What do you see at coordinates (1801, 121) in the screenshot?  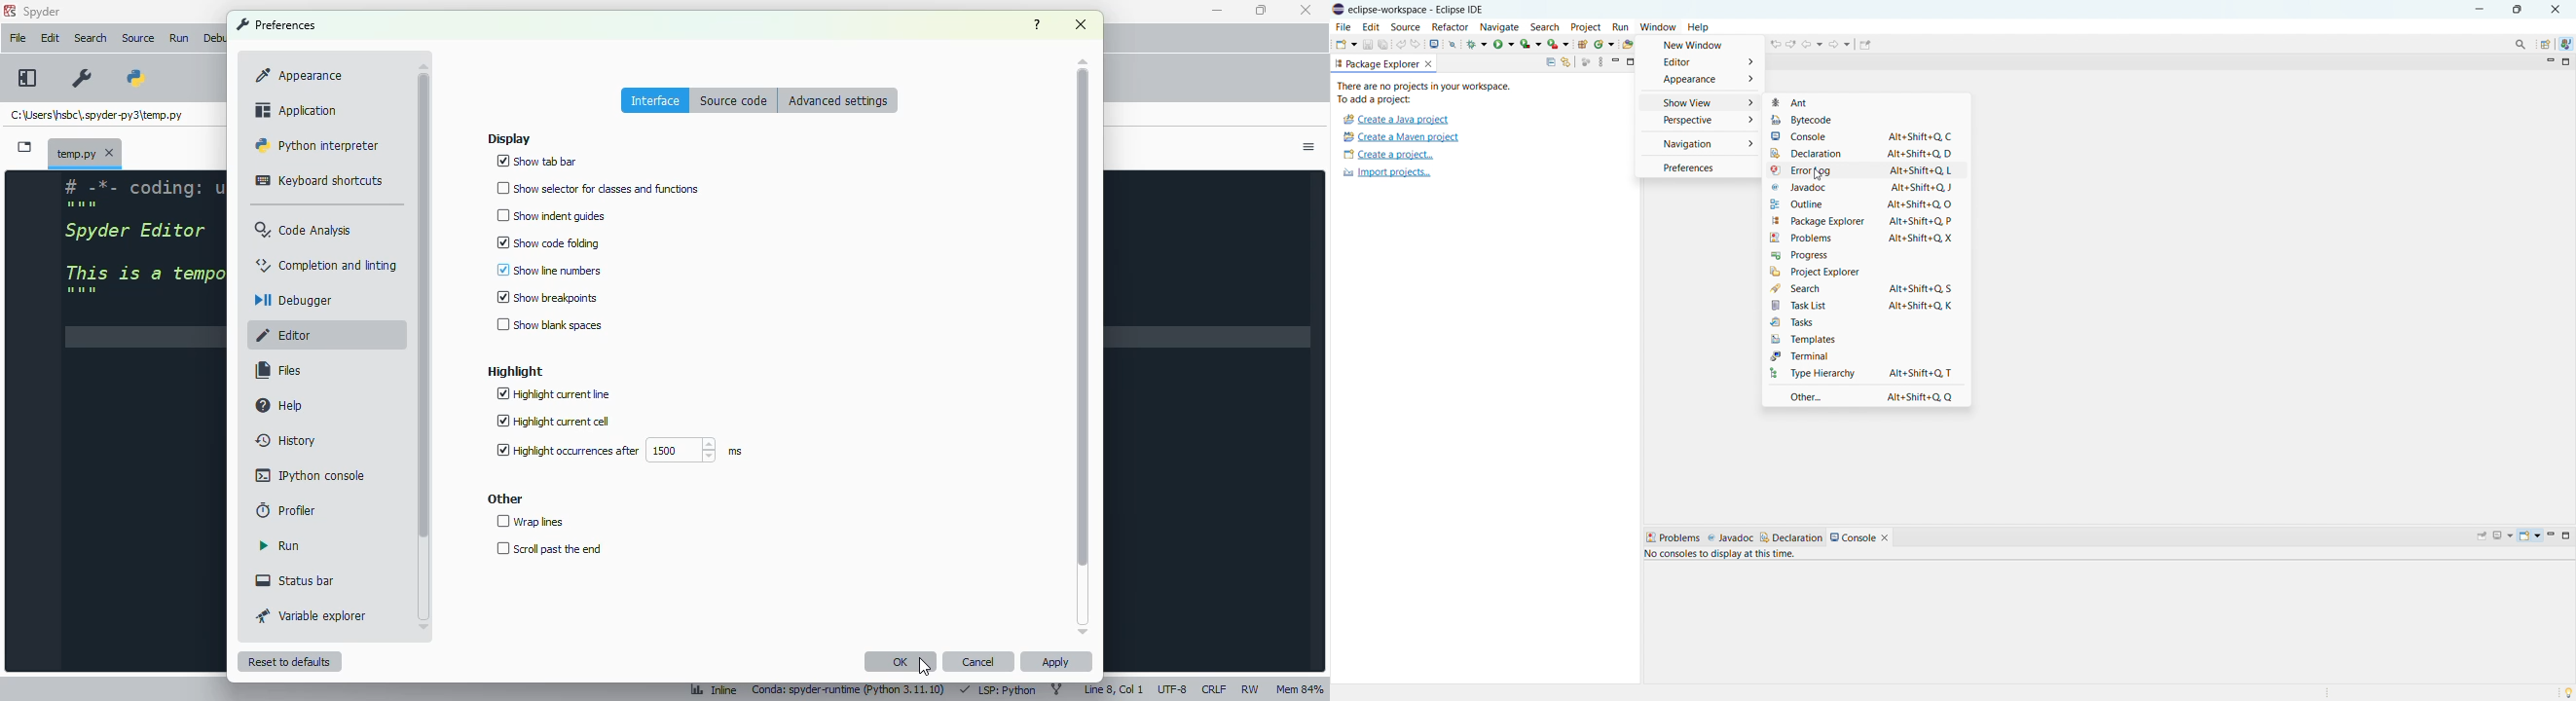 I see `Bytecode` at bounding box center [1801, 121].